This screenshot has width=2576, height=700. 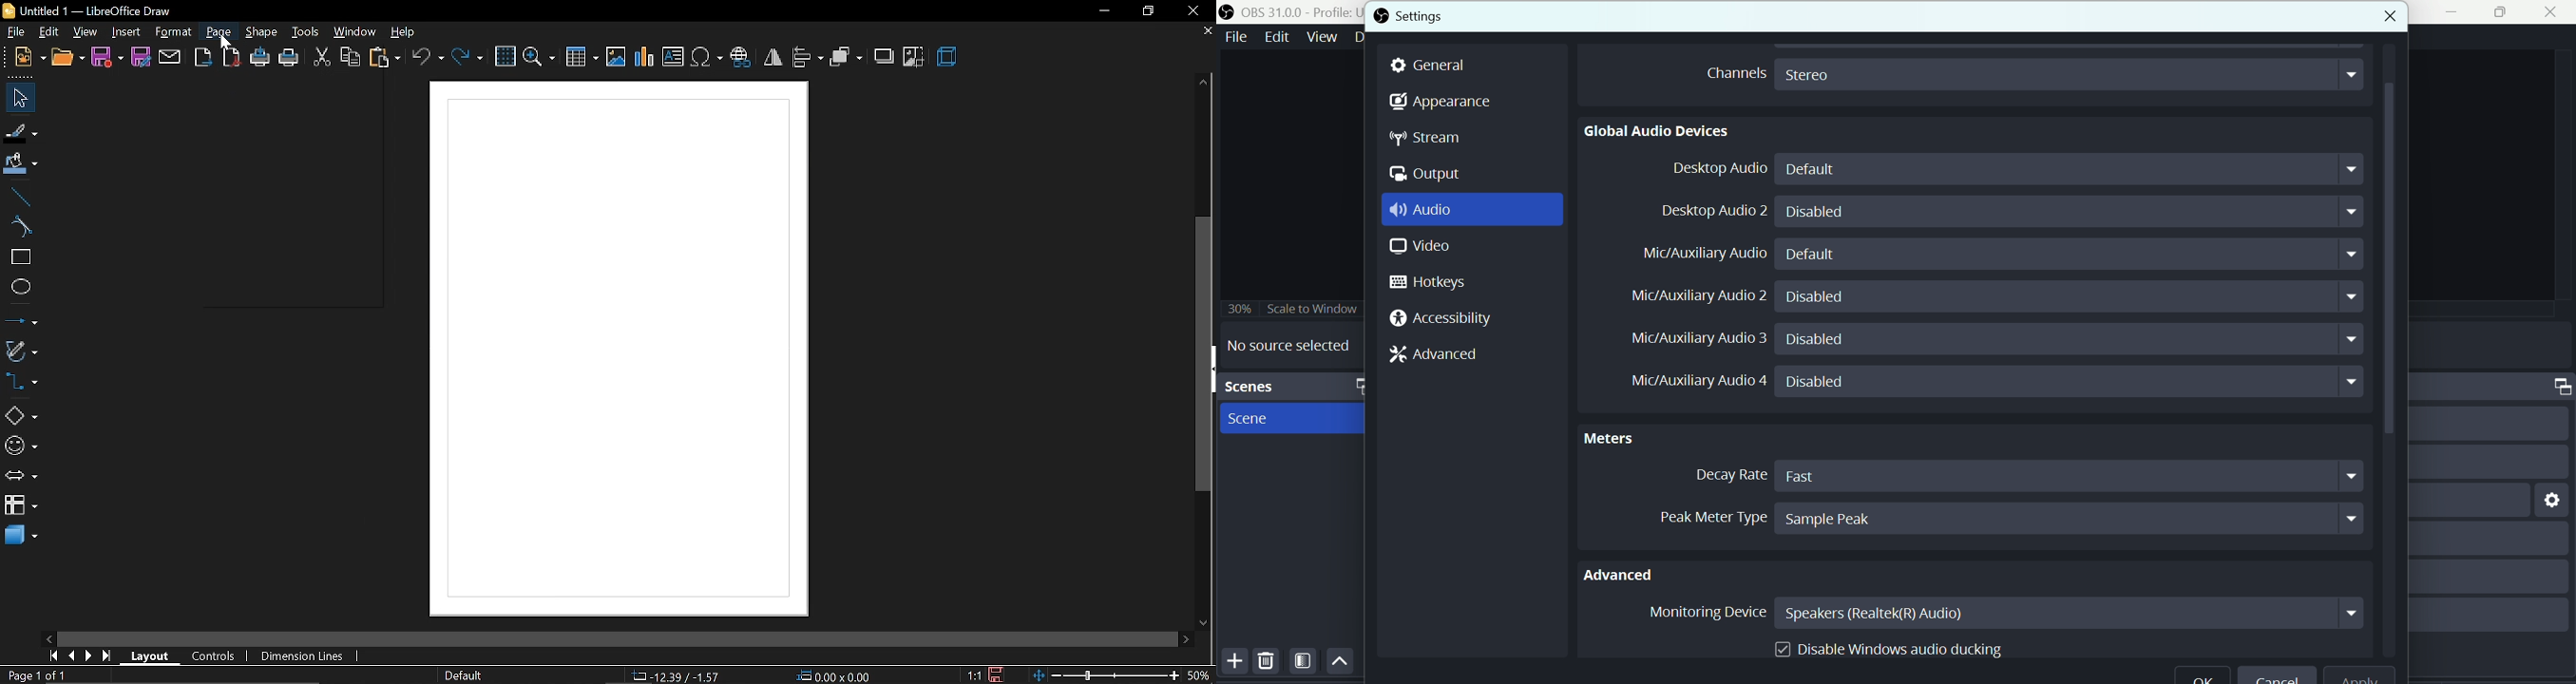 I want to click on vertical scrollbar, so click(x=2389, y=352).